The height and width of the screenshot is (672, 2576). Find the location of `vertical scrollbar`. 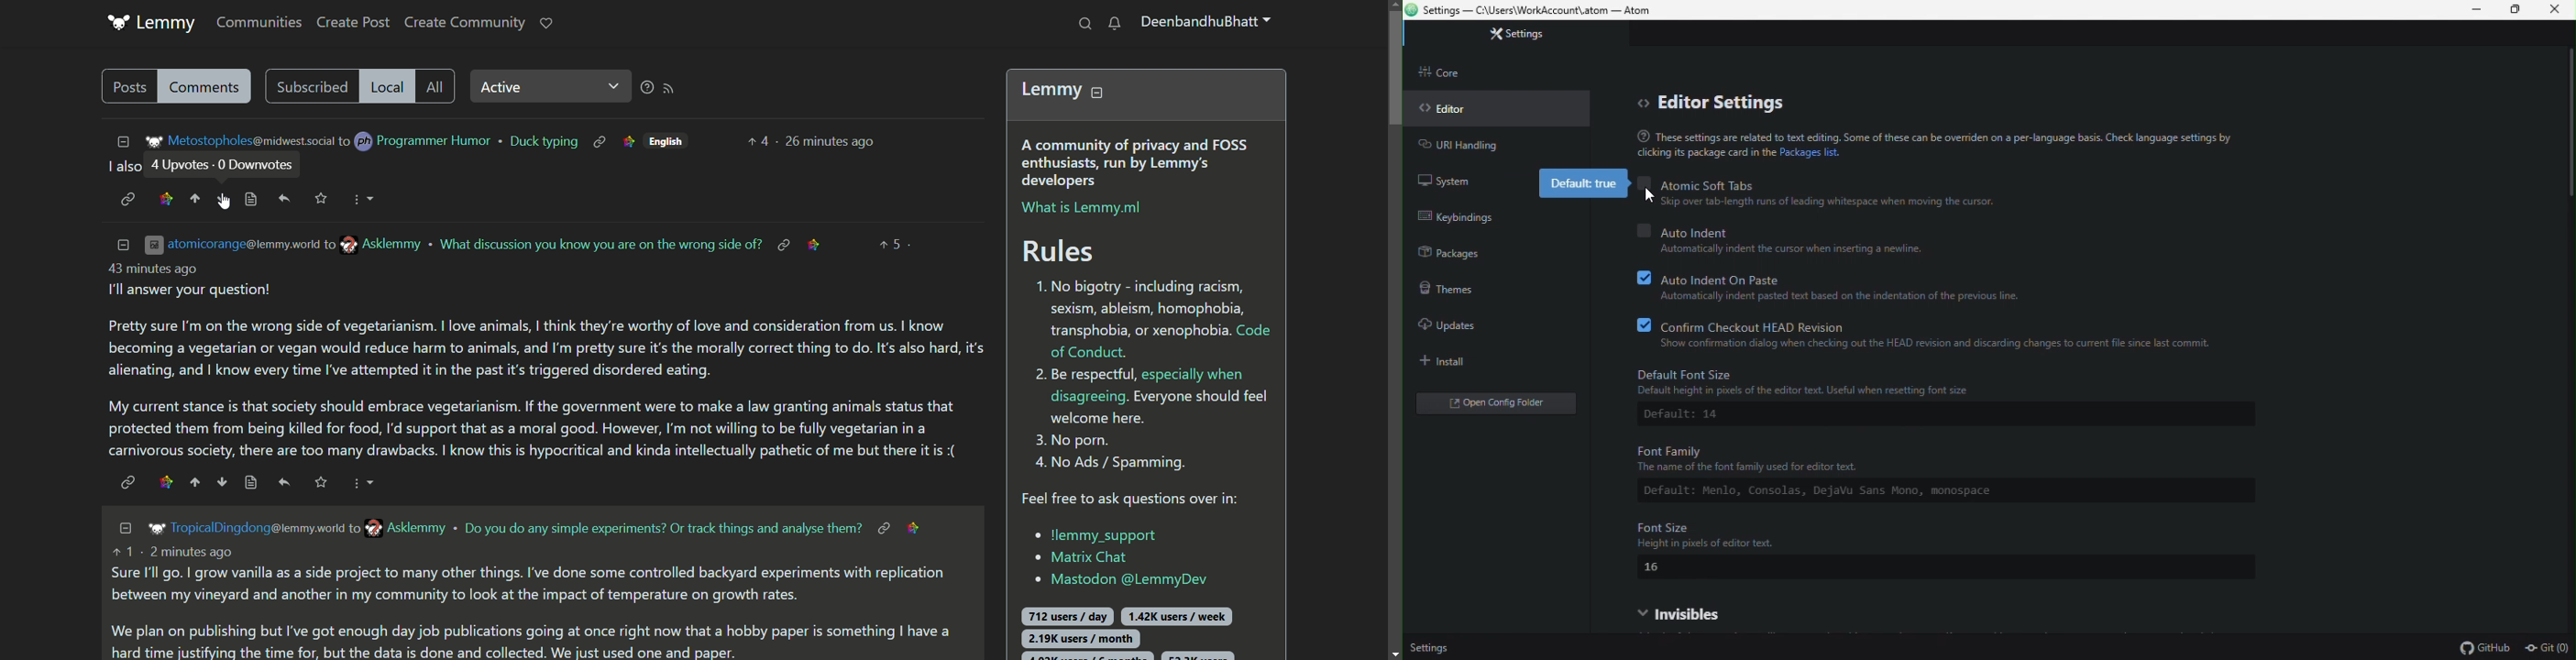

vertical scrollbar is located at coordinates (1393, 330).